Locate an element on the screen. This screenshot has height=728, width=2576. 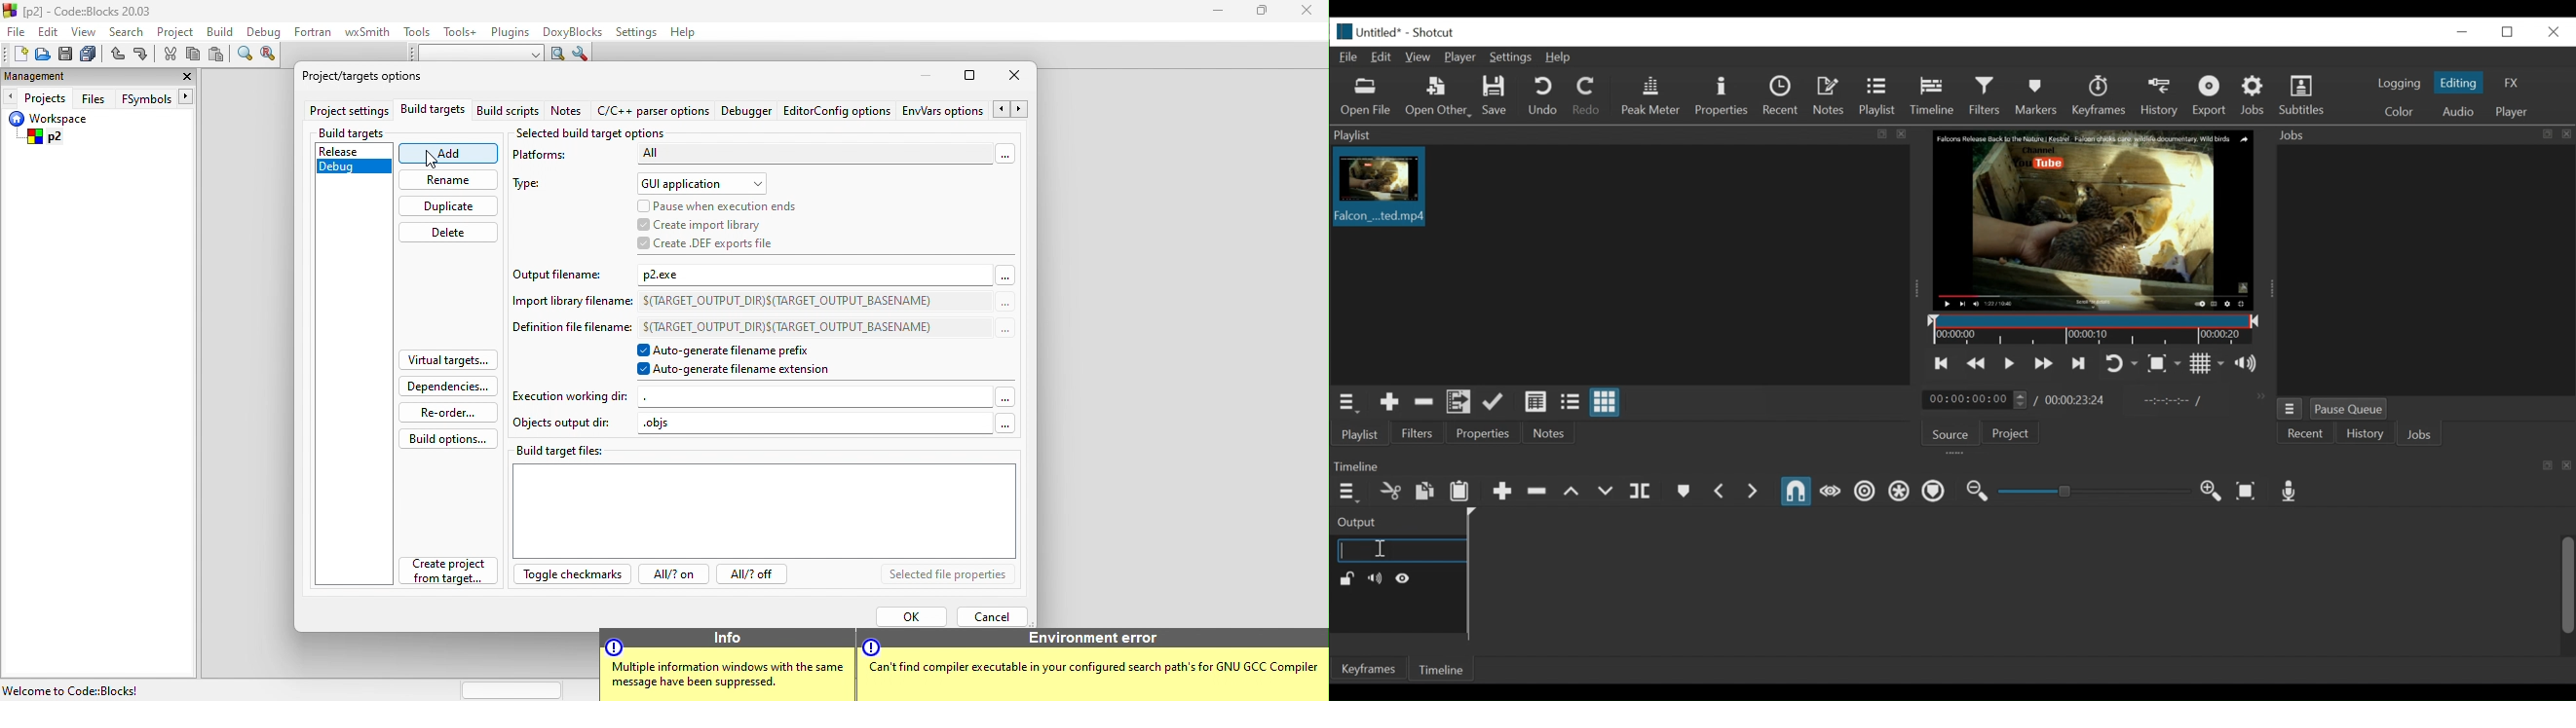
undo is located at coordinates (117, 55).